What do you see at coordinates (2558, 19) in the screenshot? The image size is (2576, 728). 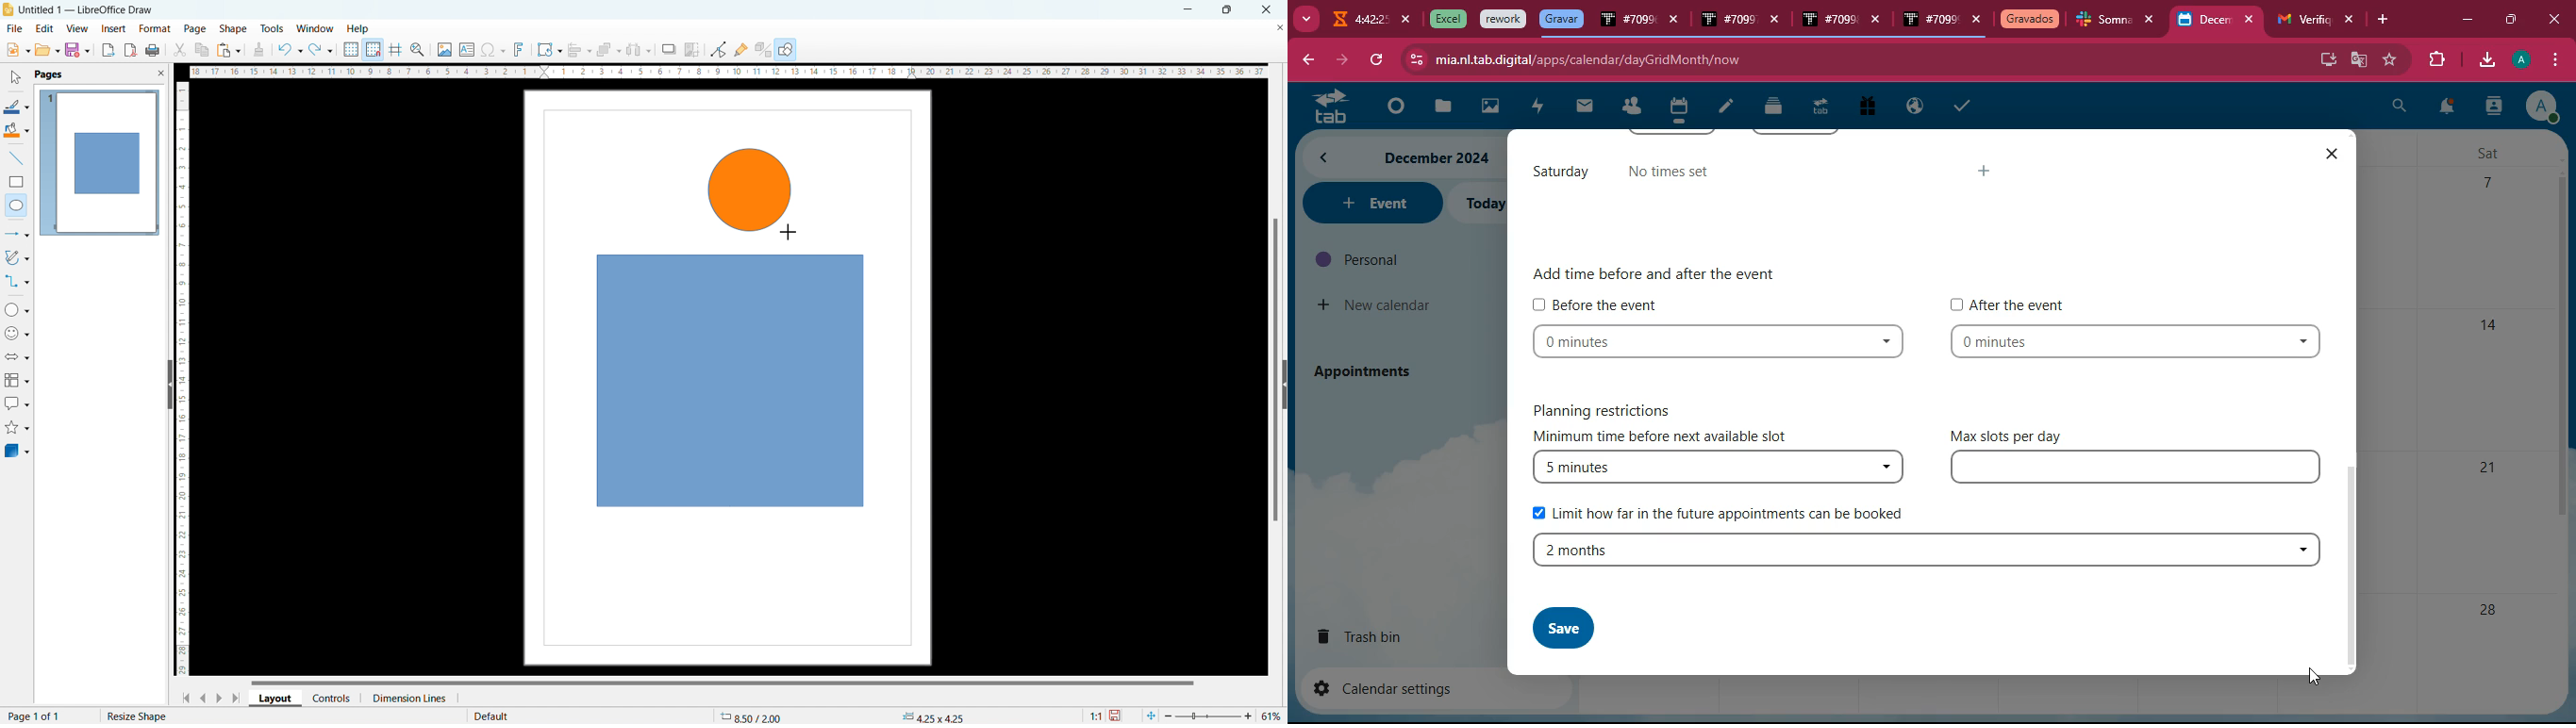 I see `close` at bounding box center [2558, 19].